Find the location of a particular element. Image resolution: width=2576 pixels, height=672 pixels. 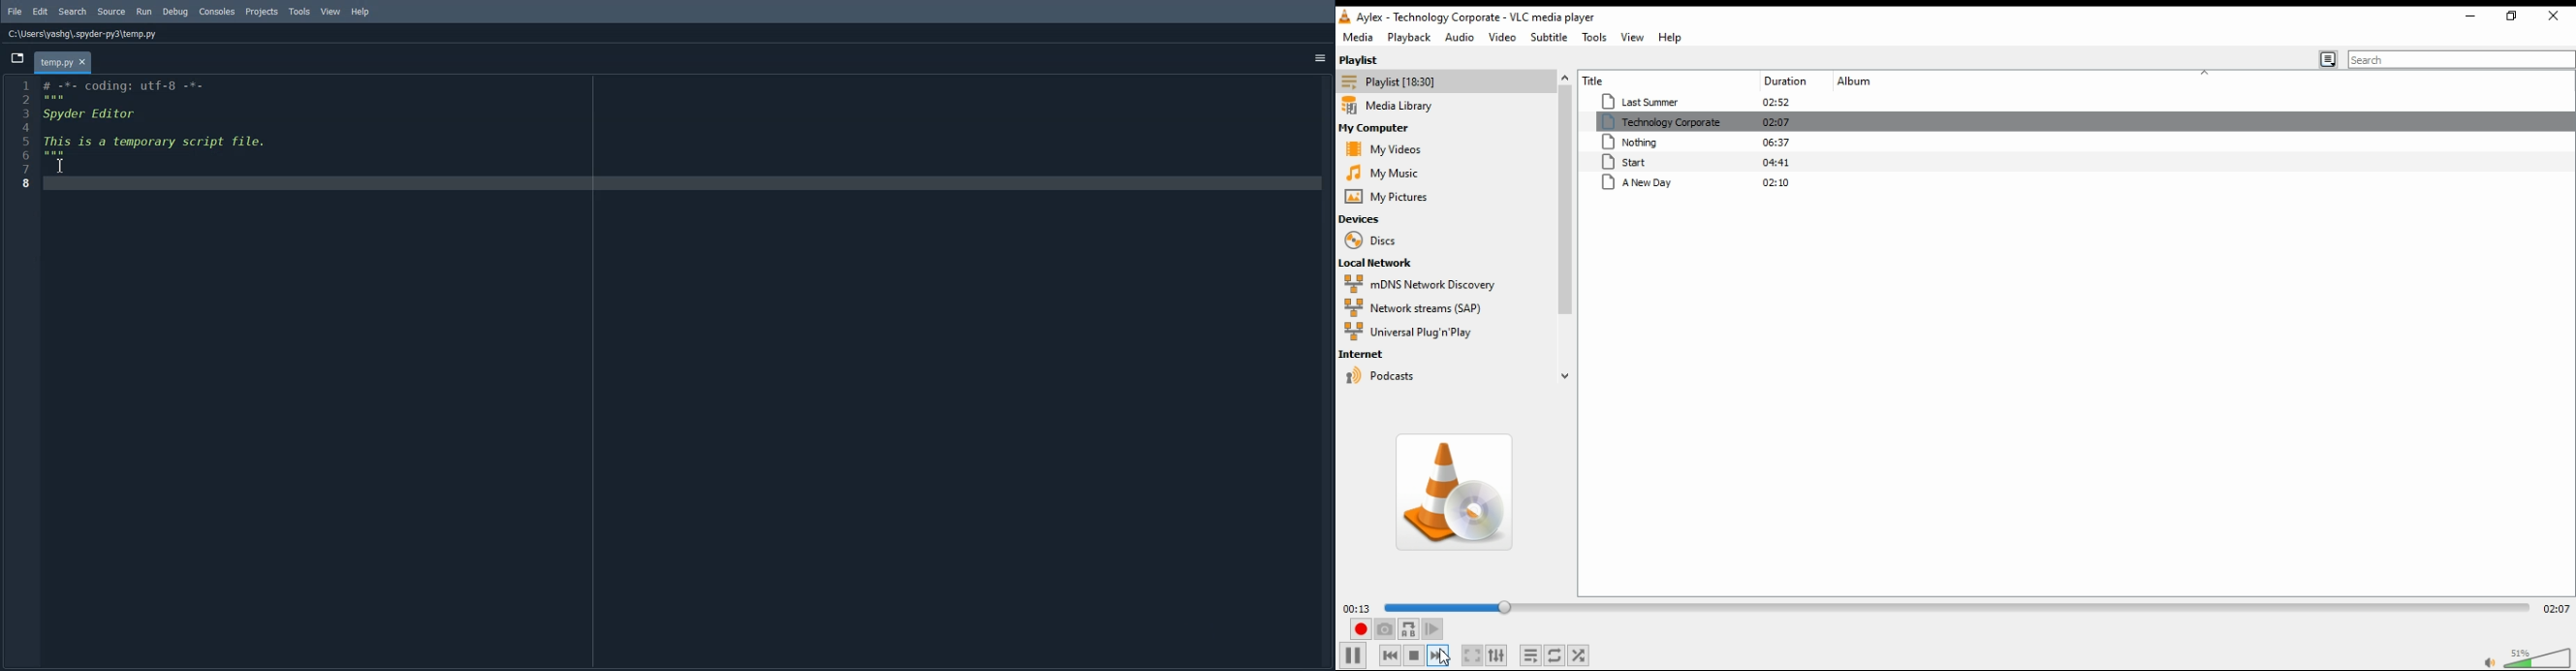

select between loop all, loop one, and no loop is located at coordinates (1556, 655).